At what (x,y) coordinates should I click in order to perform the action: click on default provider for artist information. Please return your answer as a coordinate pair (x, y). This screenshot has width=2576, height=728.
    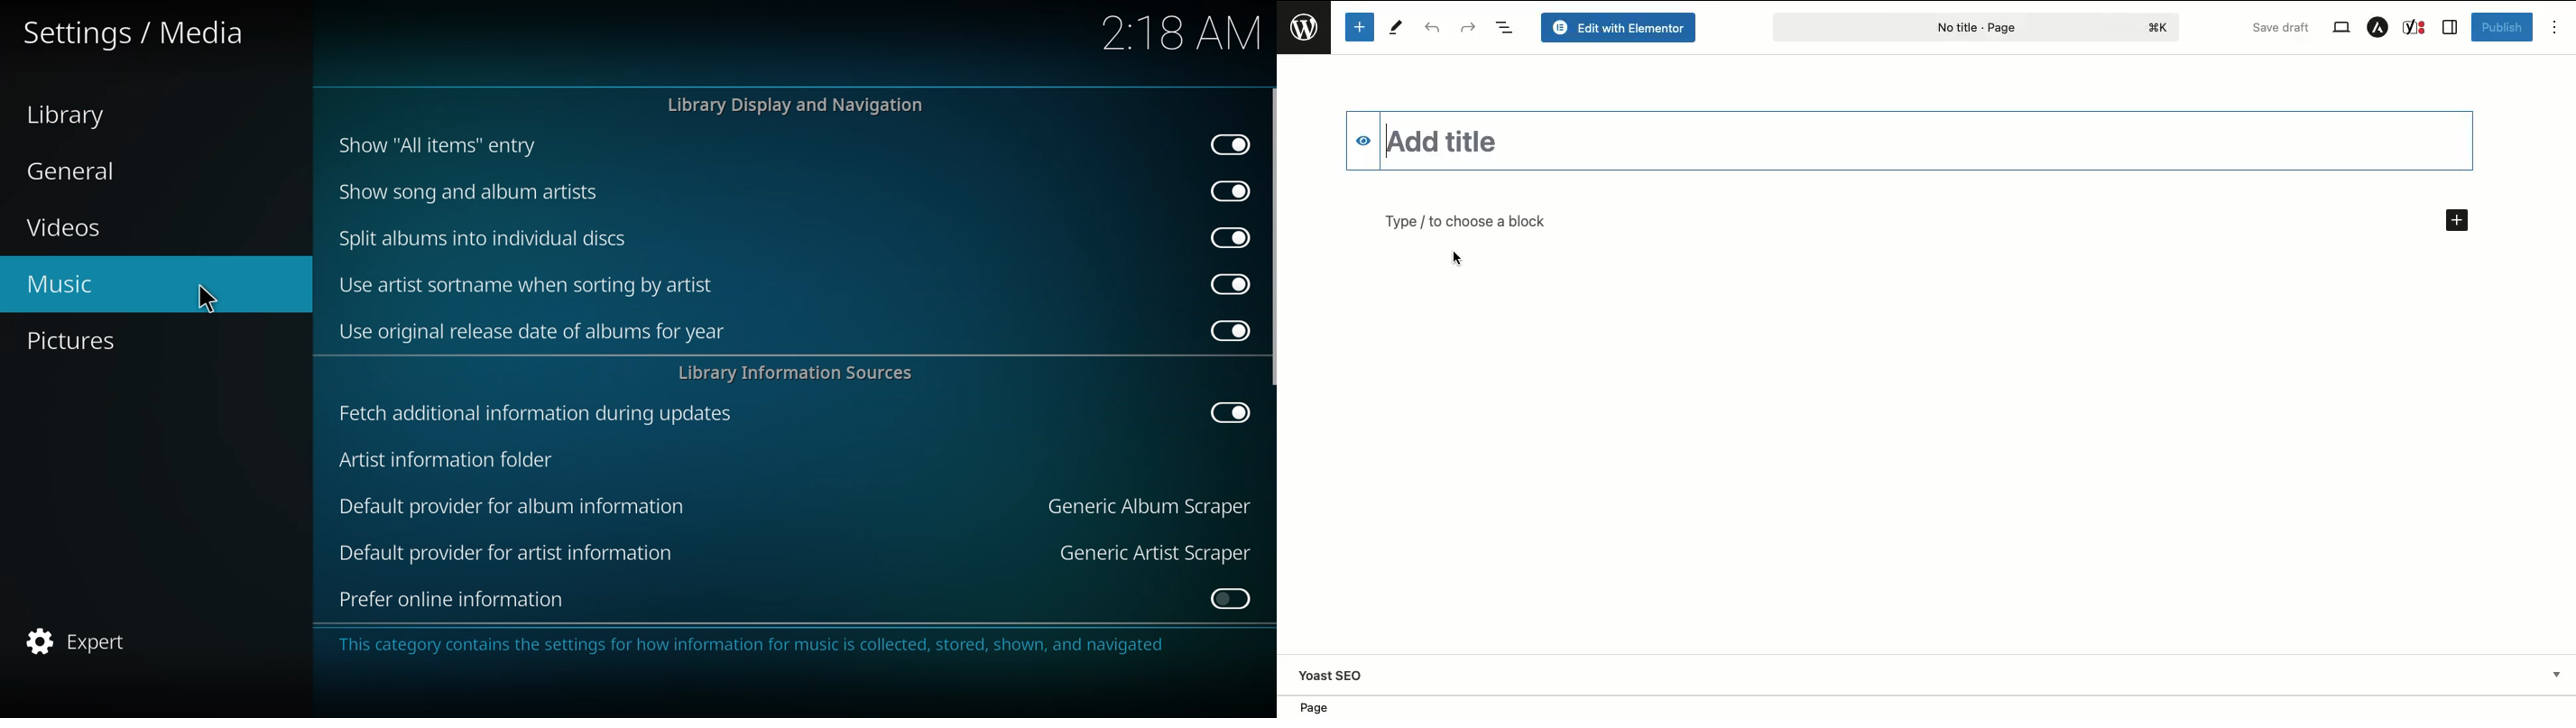
    Looking at the image, I should click on (515, 549).